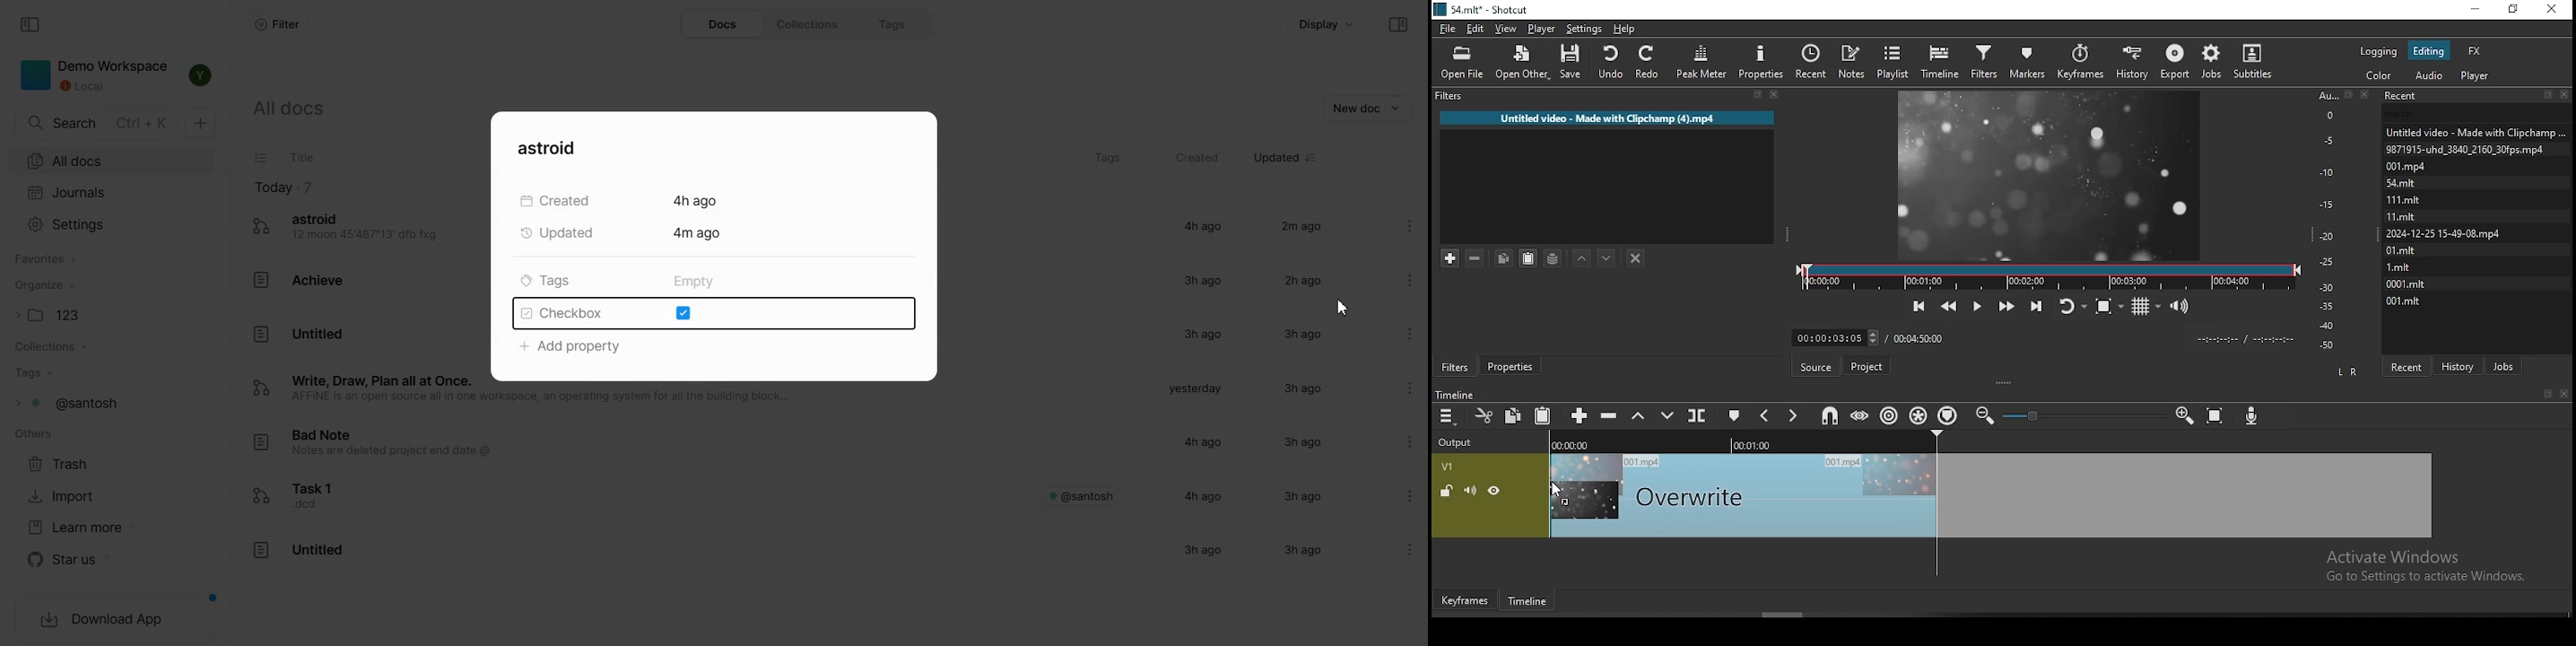 This screenshot has width=2576, height=672. I want to click on ripple delete, so click(1610, 415).